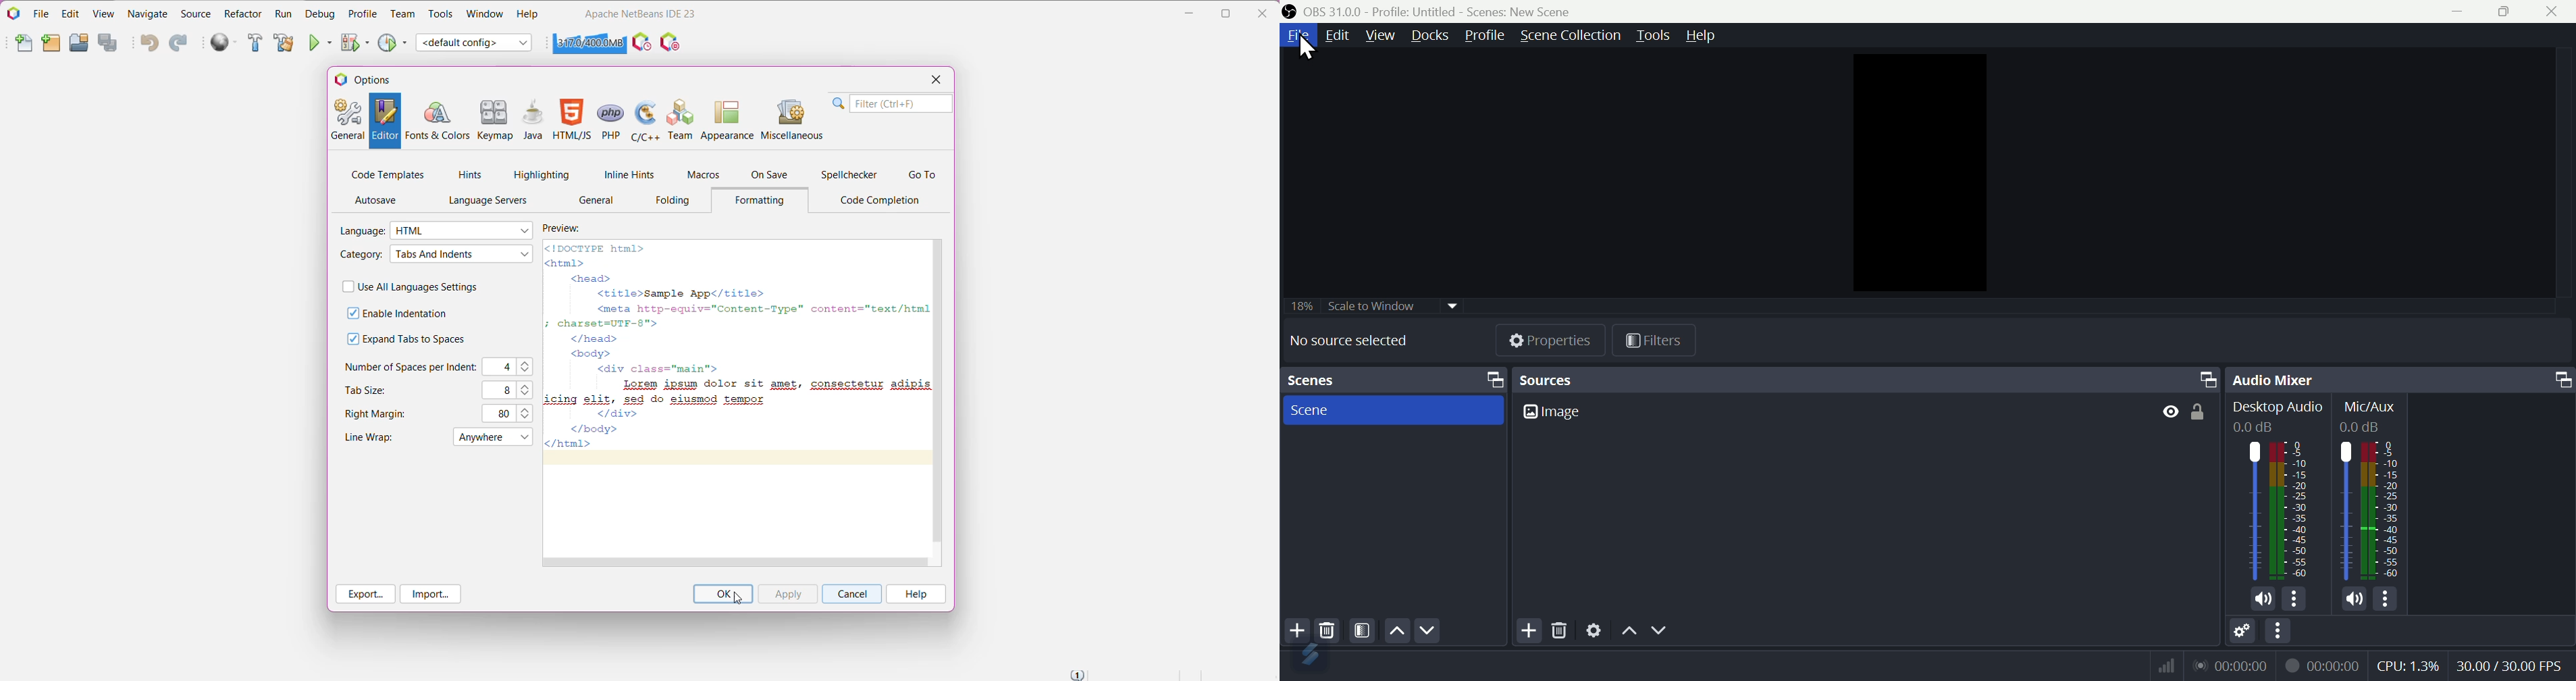  I want to click on Window, so click(484, 13).